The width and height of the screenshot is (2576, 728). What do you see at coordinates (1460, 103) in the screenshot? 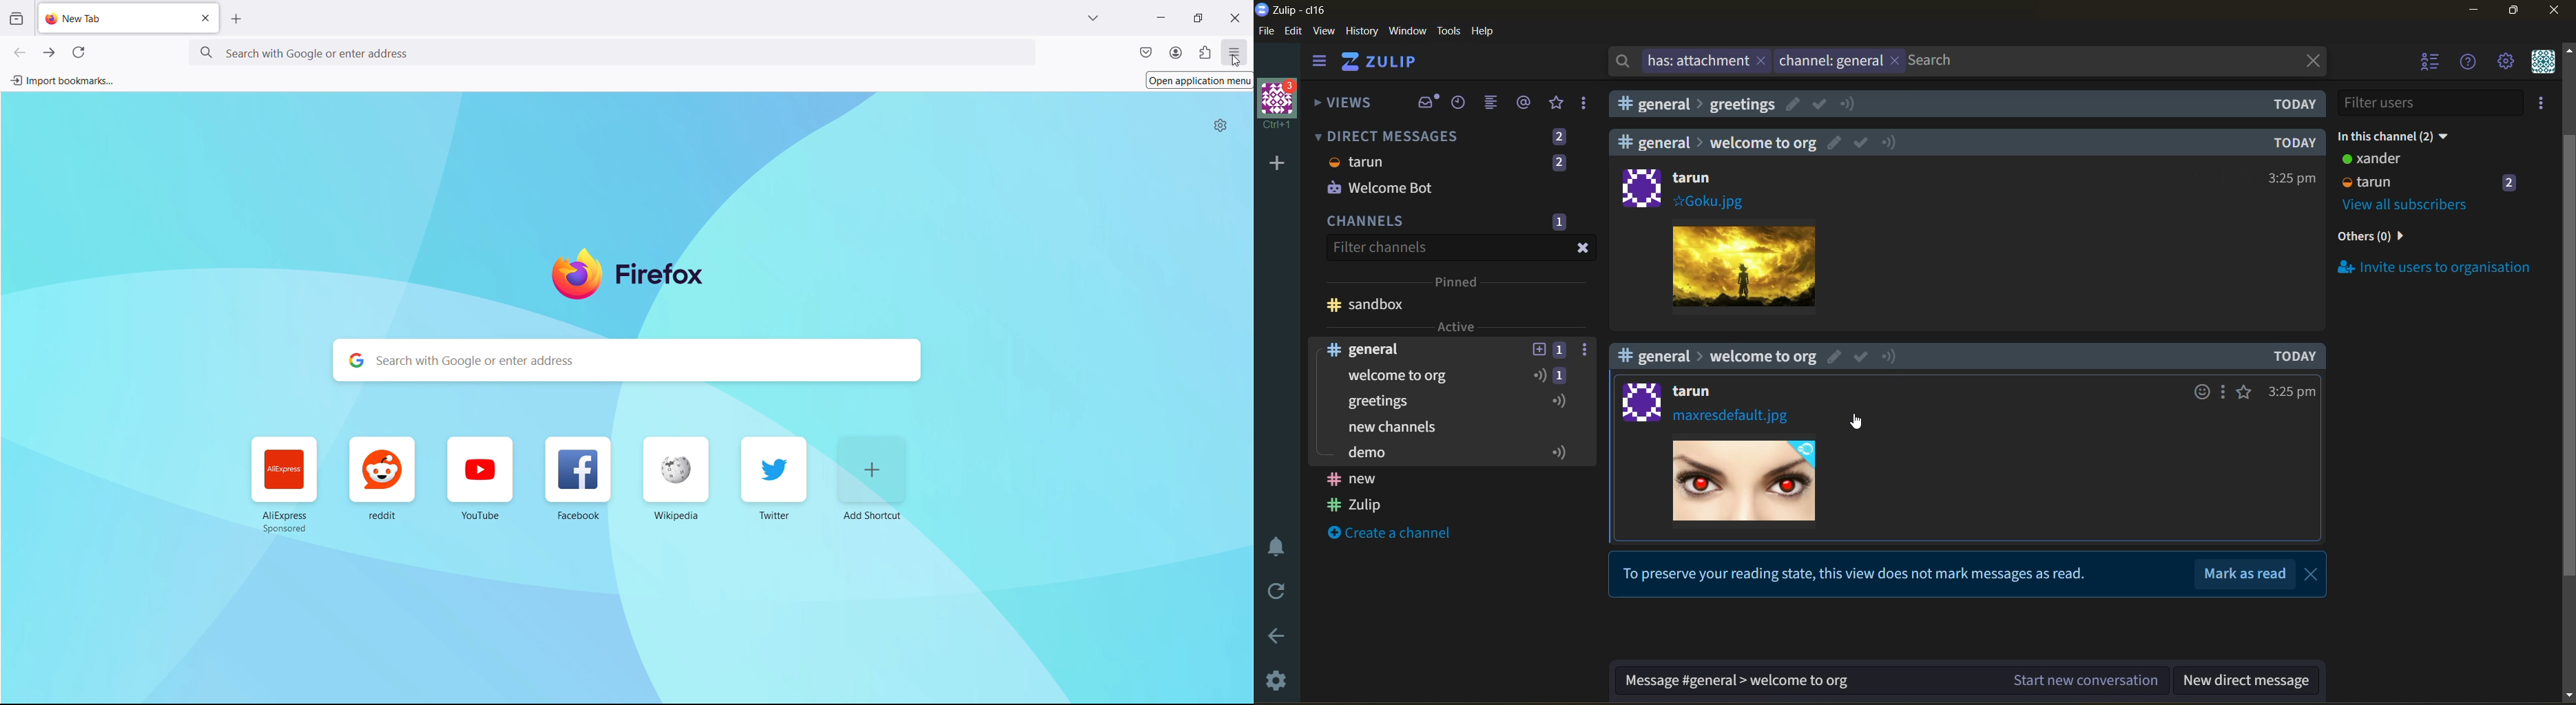
I see `recent conversations` at bounding box center [1460, 103].